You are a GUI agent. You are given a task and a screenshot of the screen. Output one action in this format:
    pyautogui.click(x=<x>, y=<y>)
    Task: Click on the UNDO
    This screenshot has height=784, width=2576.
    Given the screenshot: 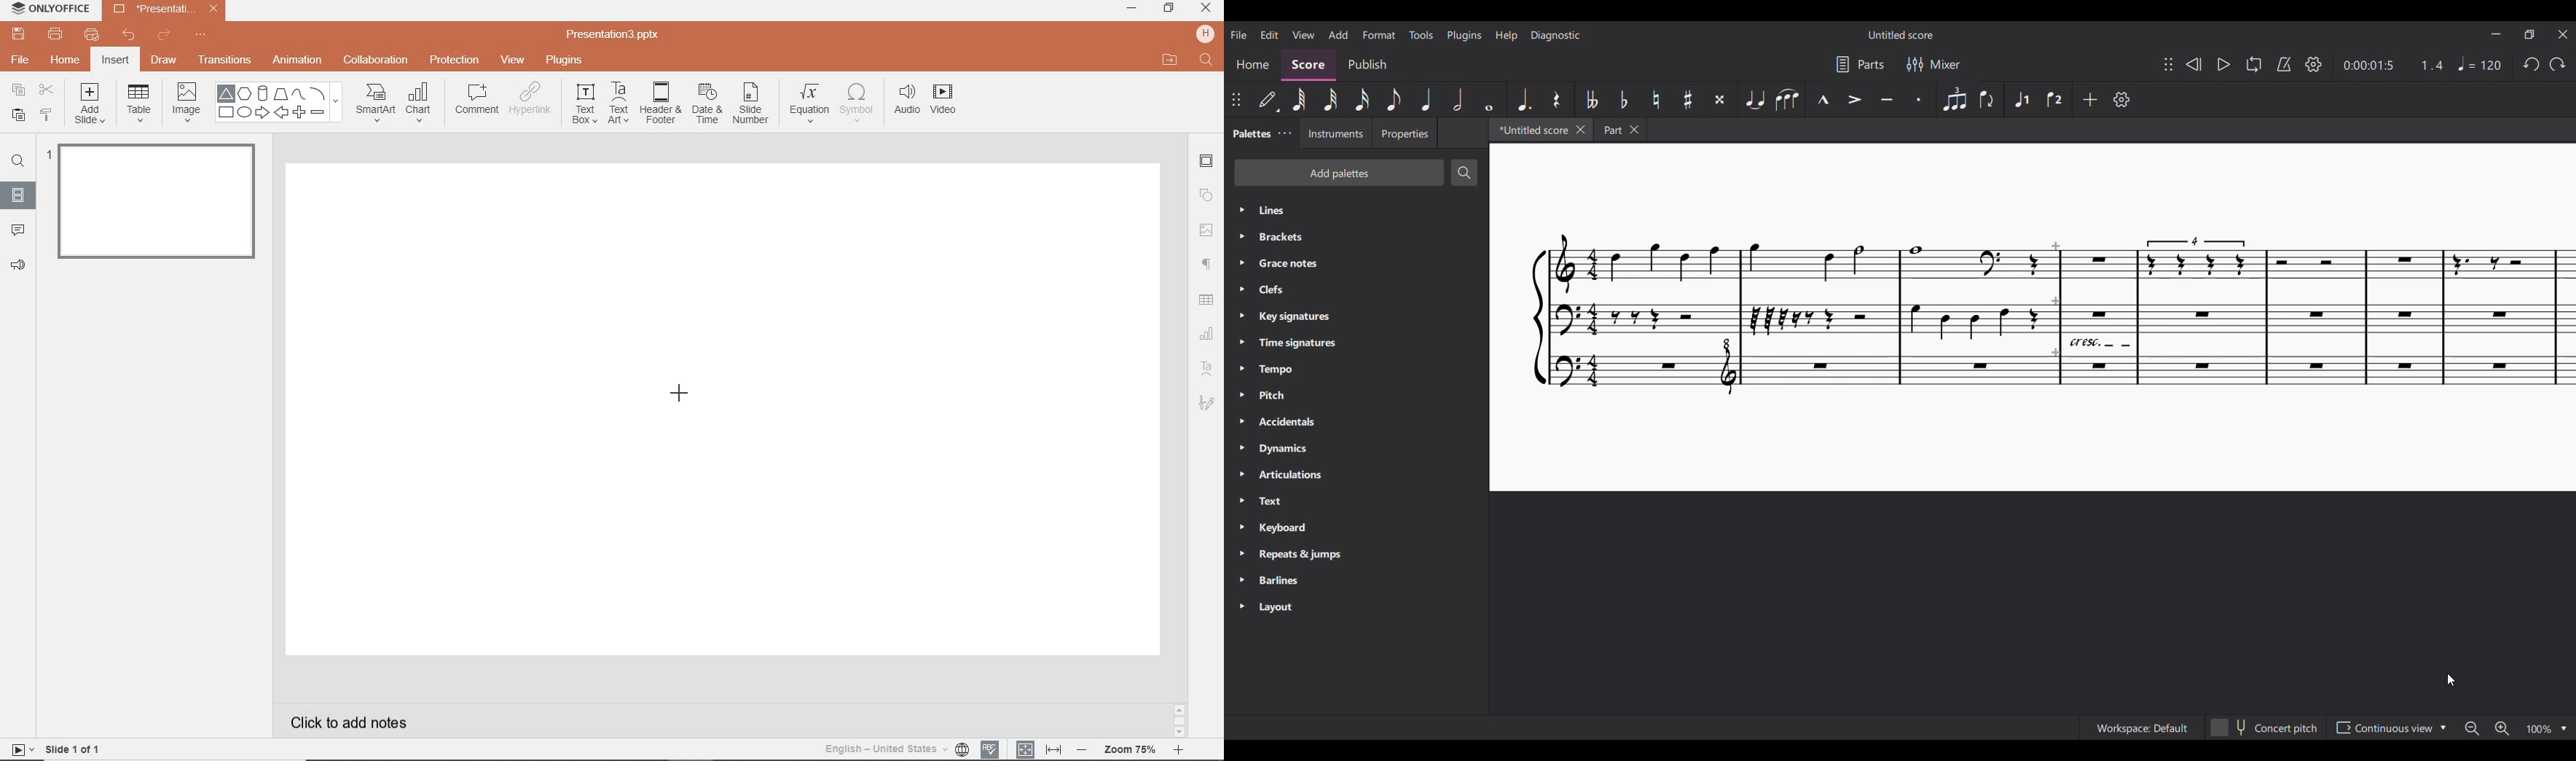 What is the action you would take?
    pyautogui.click(x=130, y=36)
    